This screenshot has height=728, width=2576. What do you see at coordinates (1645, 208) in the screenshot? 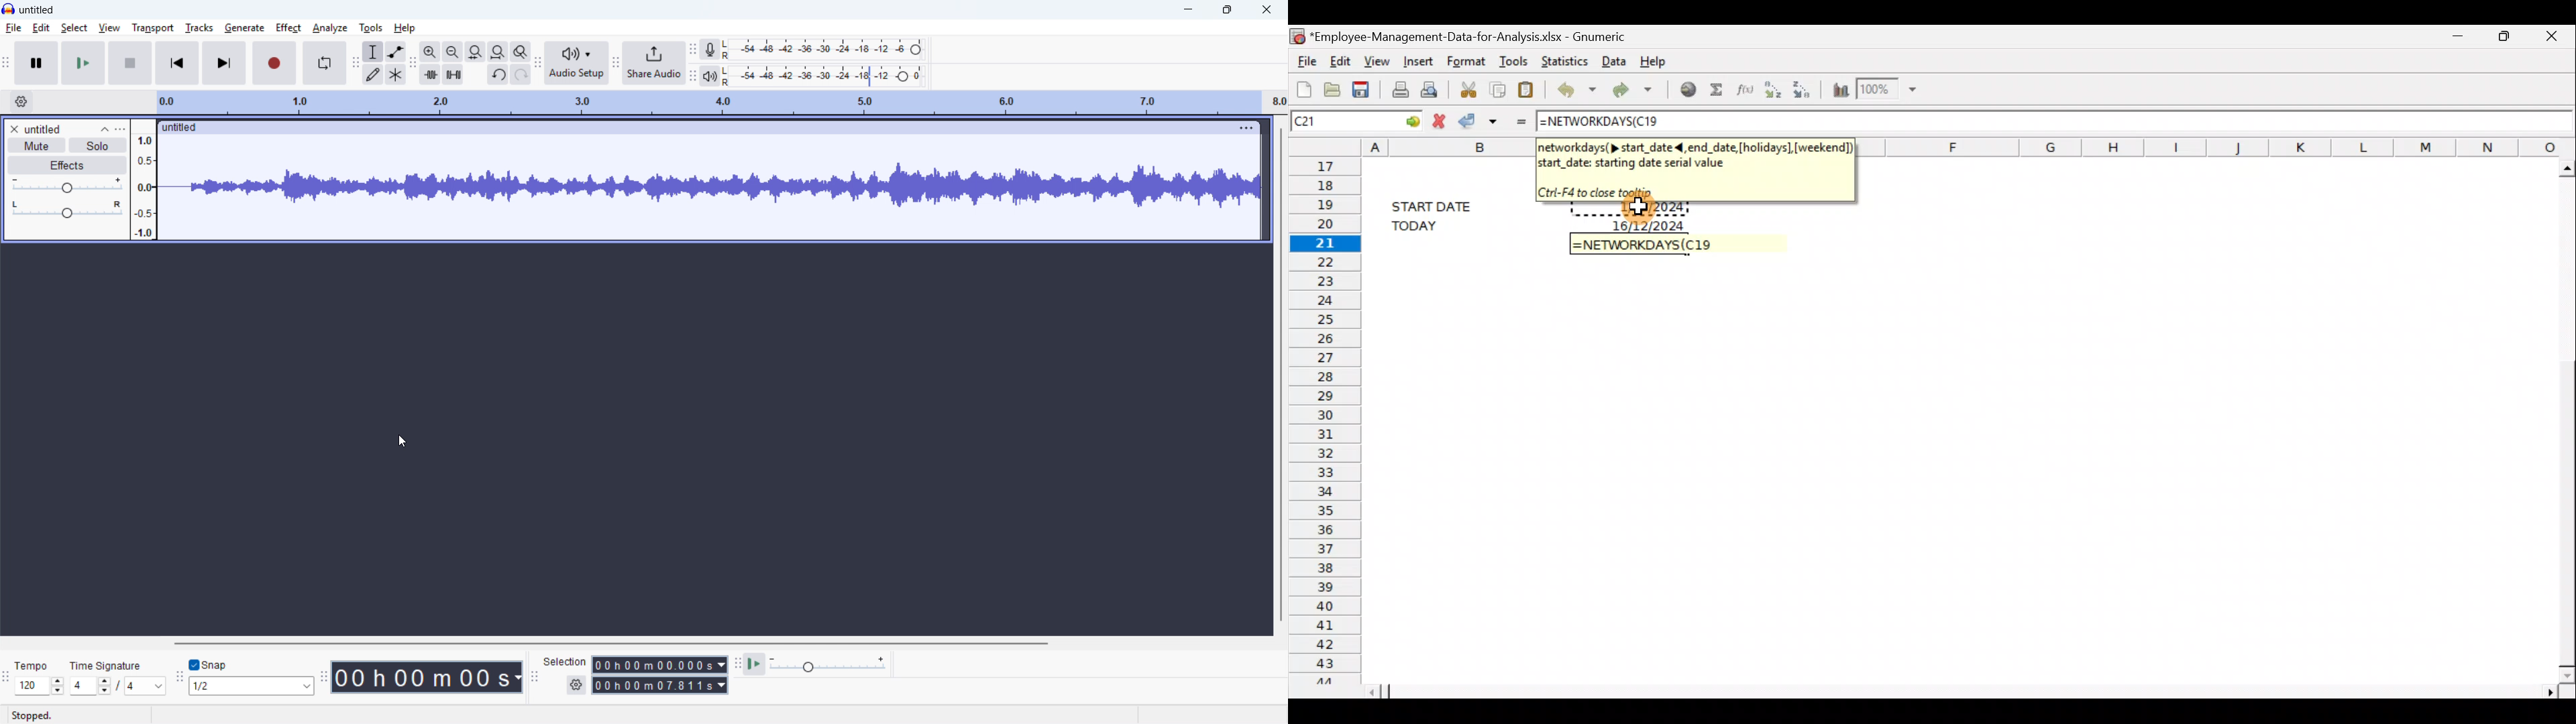
I see `Cursor` at bounding box center [1645, 208].